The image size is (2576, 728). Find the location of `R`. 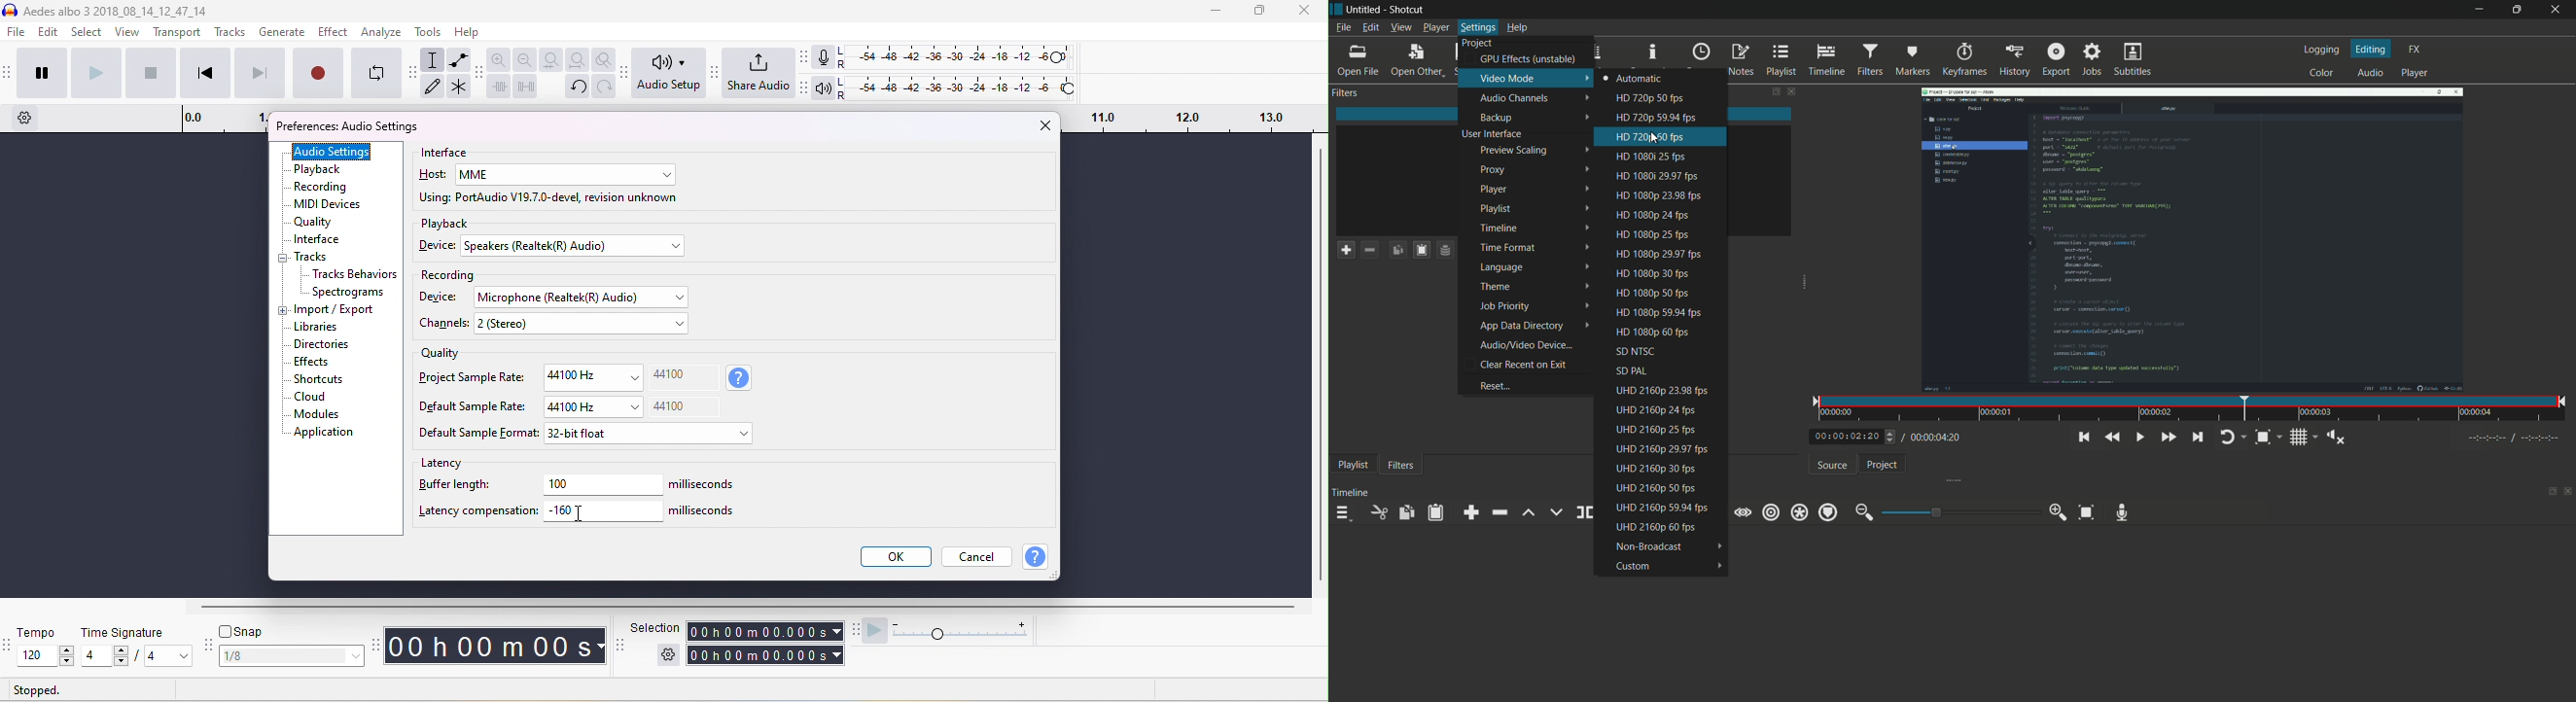

R is located at coordinates (843, 66).